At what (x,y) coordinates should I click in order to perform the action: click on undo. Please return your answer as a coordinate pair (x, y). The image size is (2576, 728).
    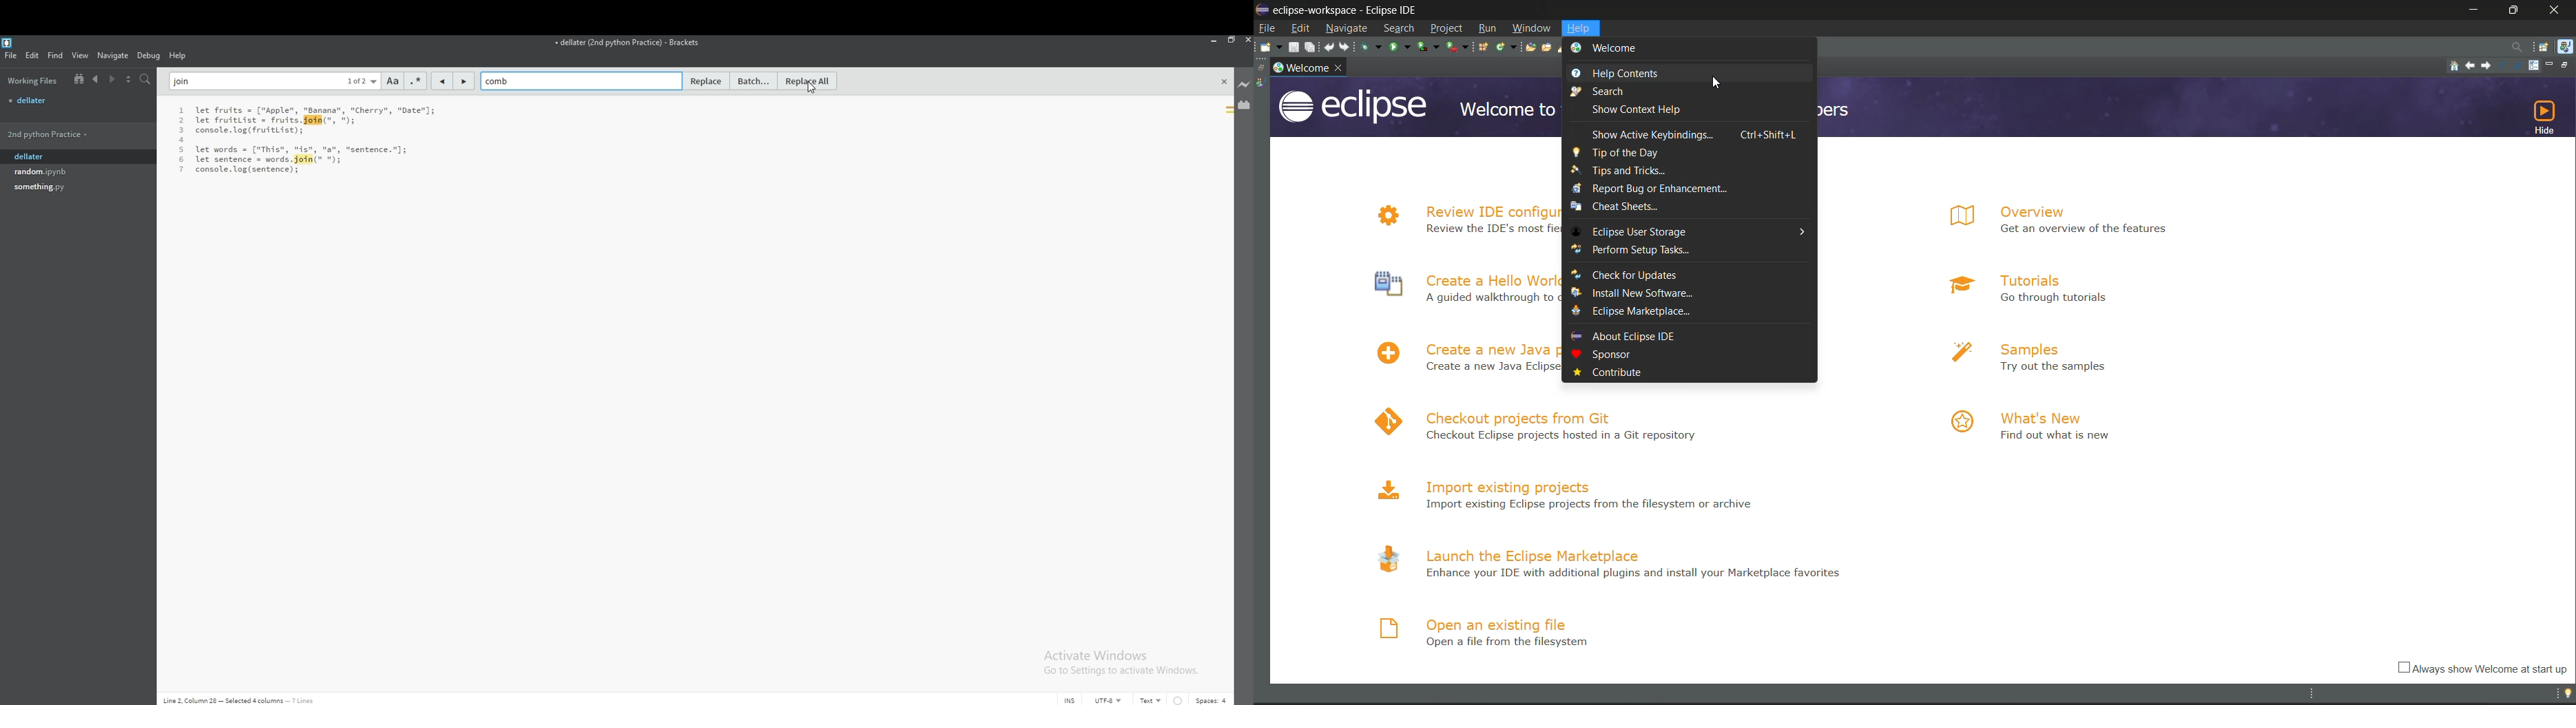
    Looking at the image, I should click on (1327, 46).